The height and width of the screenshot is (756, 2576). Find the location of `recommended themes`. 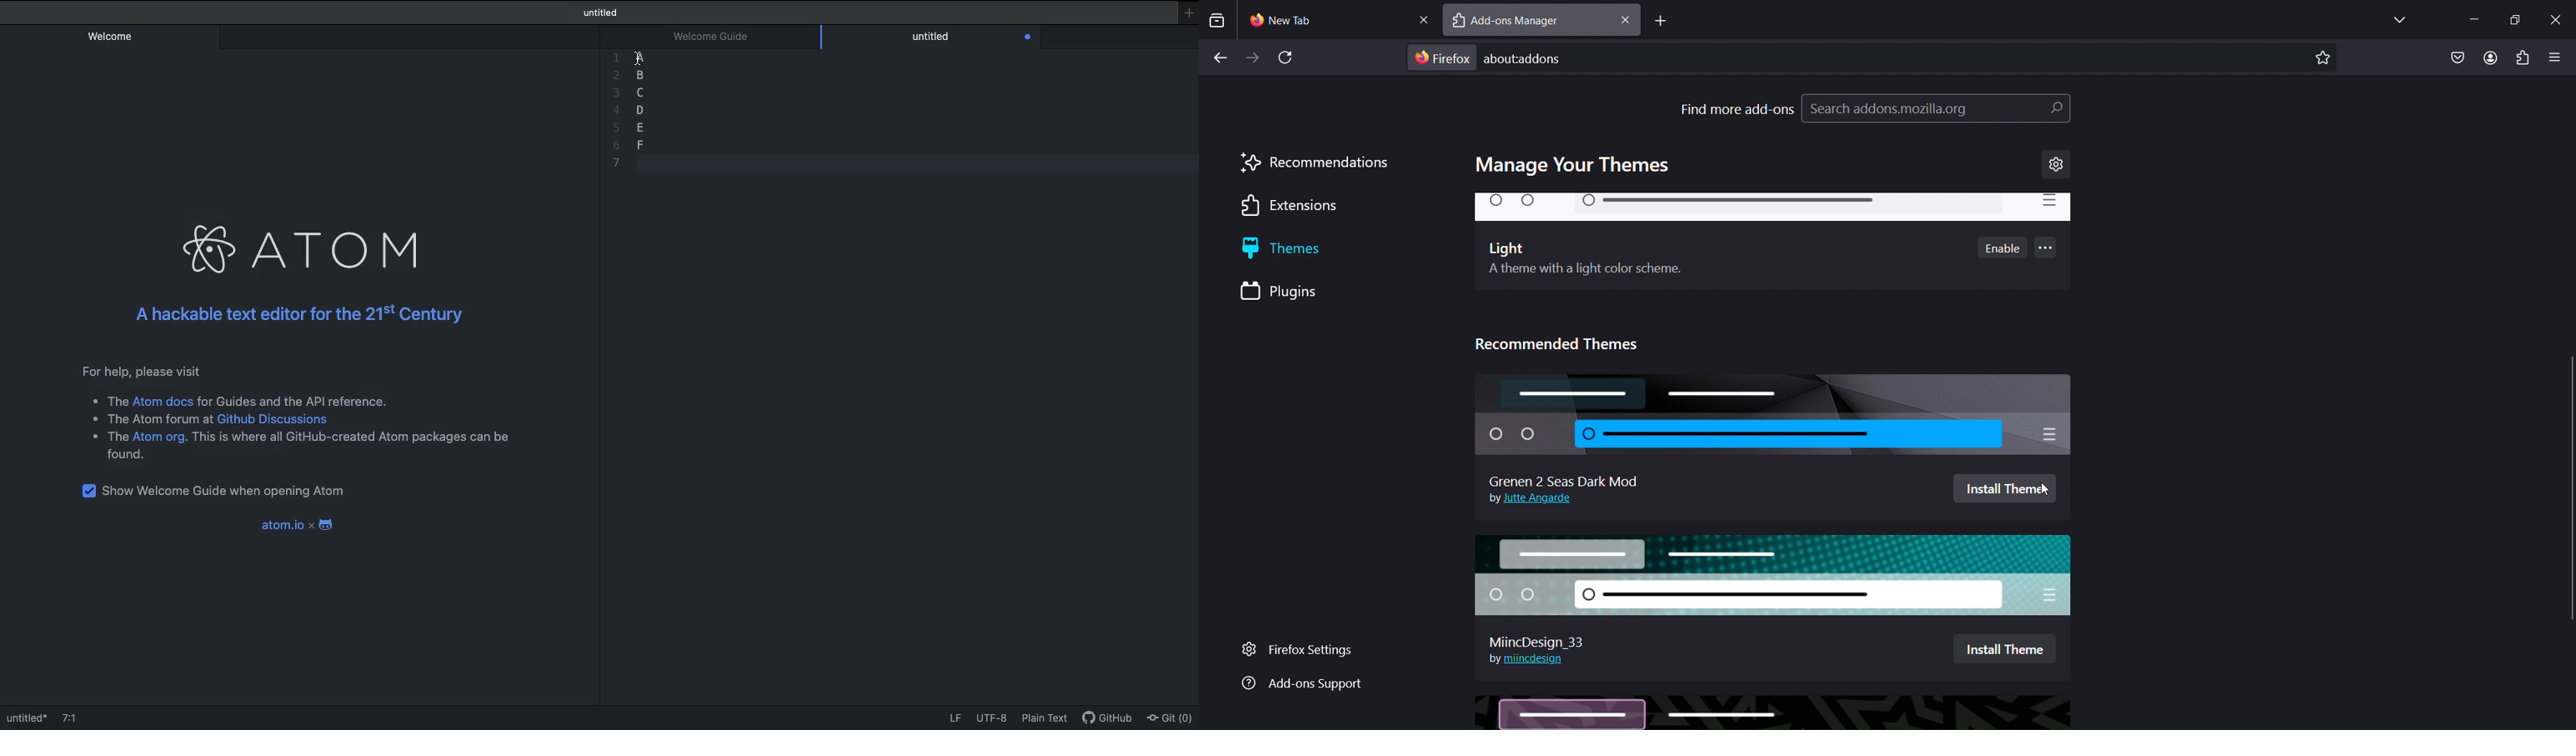

recommended themes is located at coordinates (1565, 341).